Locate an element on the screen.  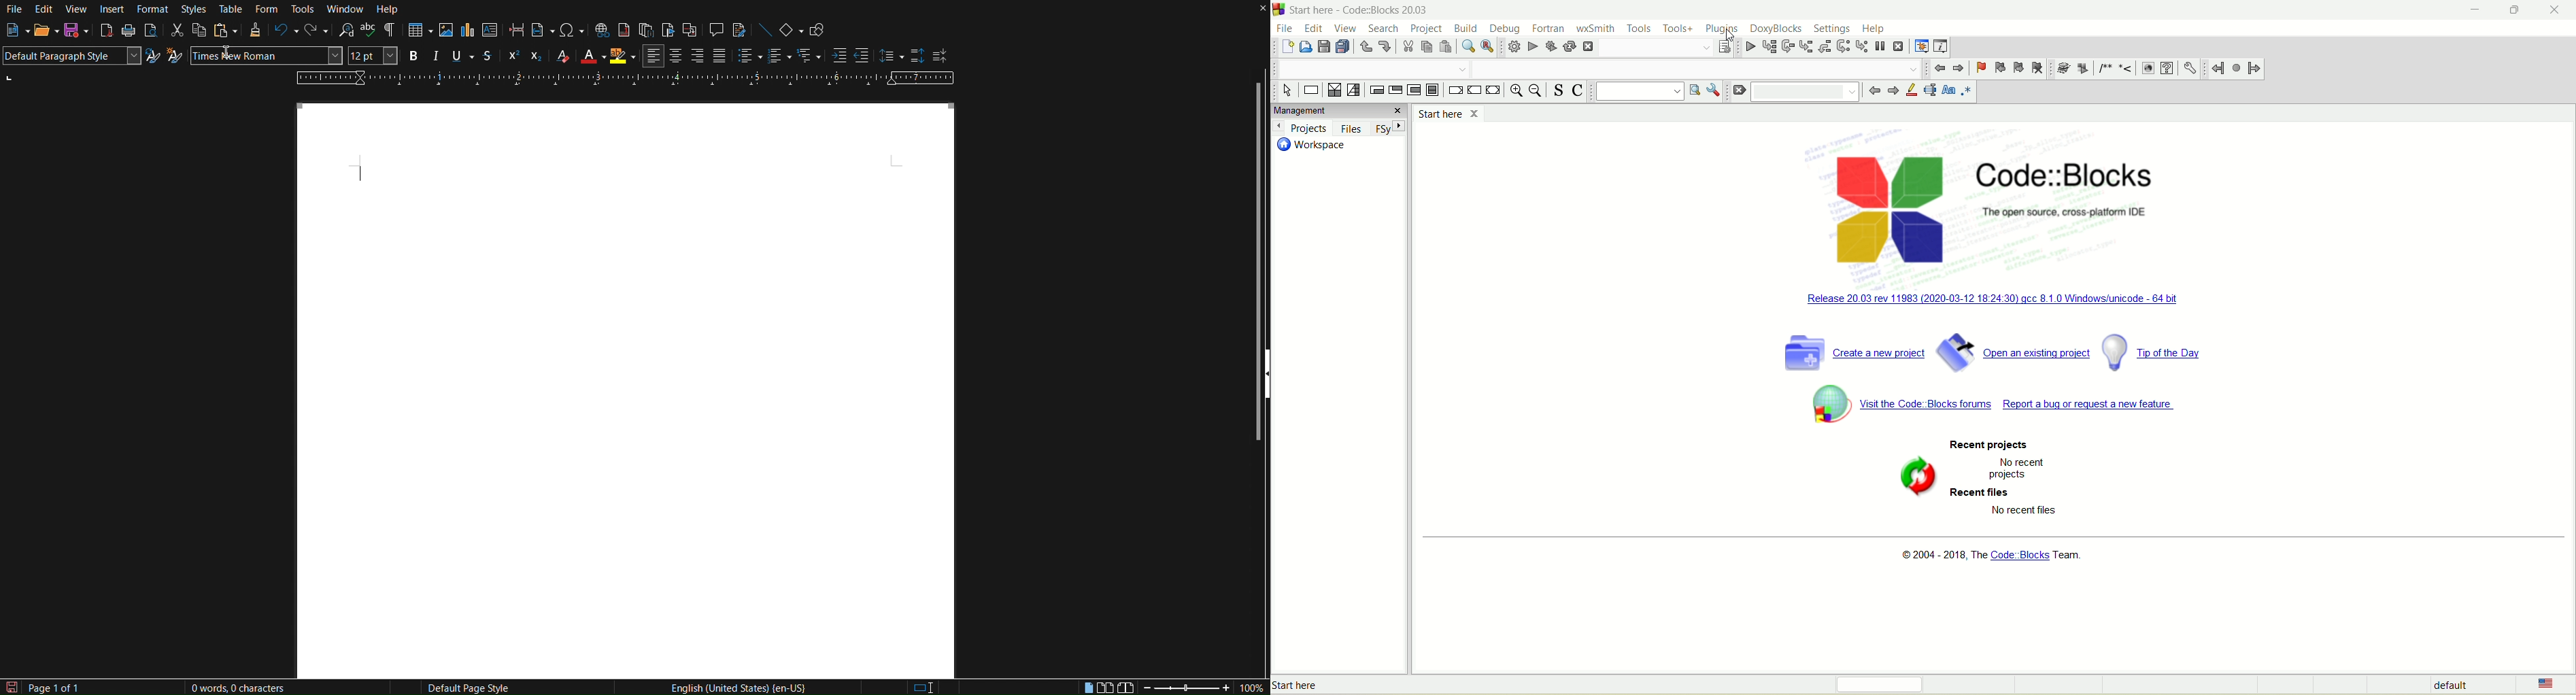
zoom in is located at coordinates (1515, 90).